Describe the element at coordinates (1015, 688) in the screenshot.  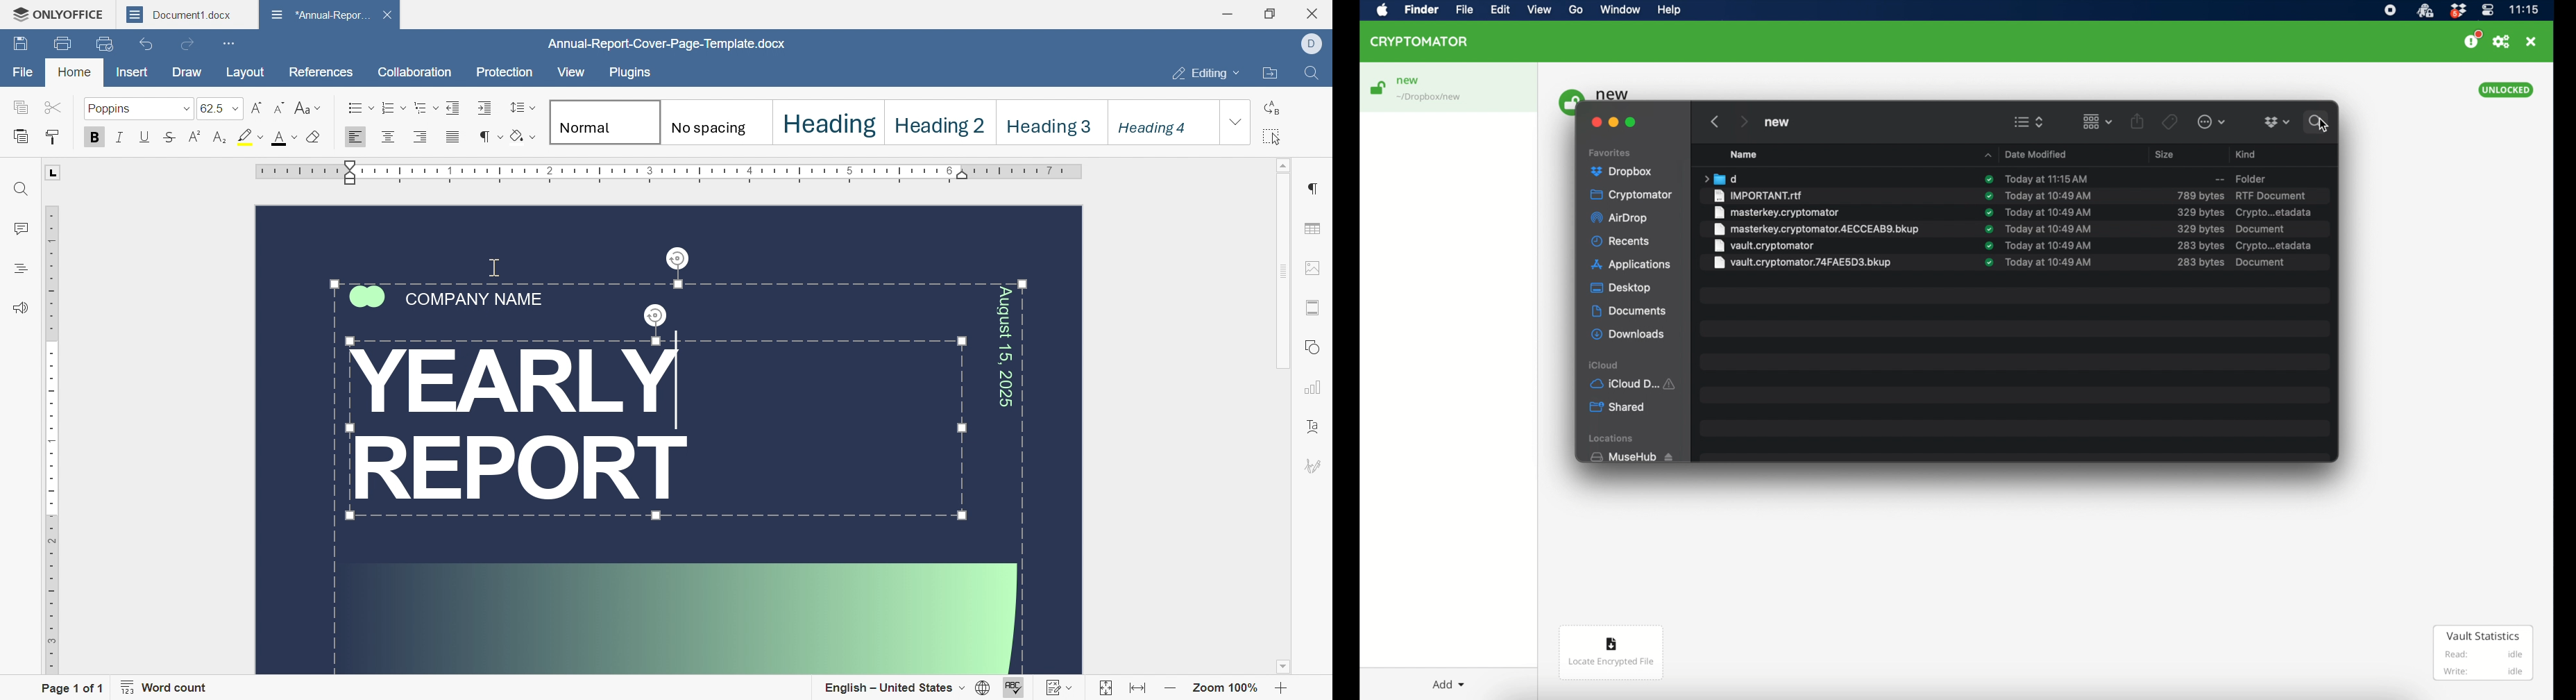
I see `spell checking` at that location.